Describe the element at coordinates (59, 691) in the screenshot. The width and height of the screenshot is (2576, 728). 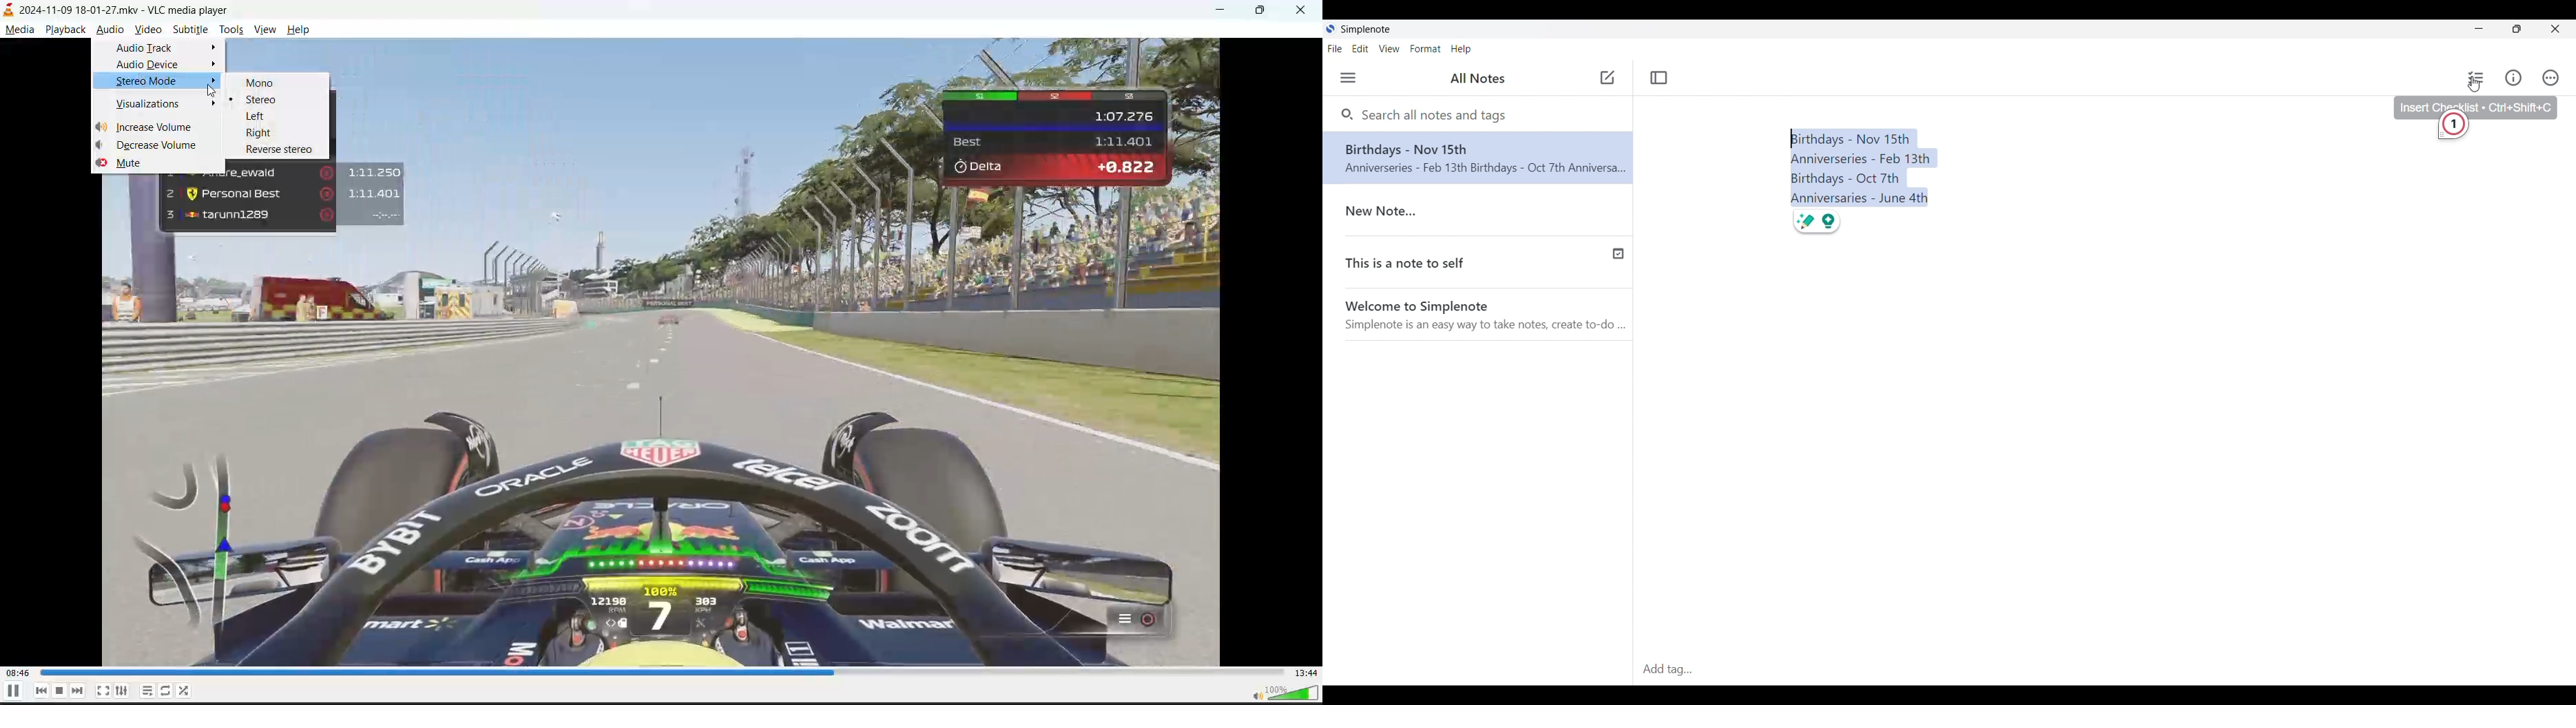
I see `stop` at that location.